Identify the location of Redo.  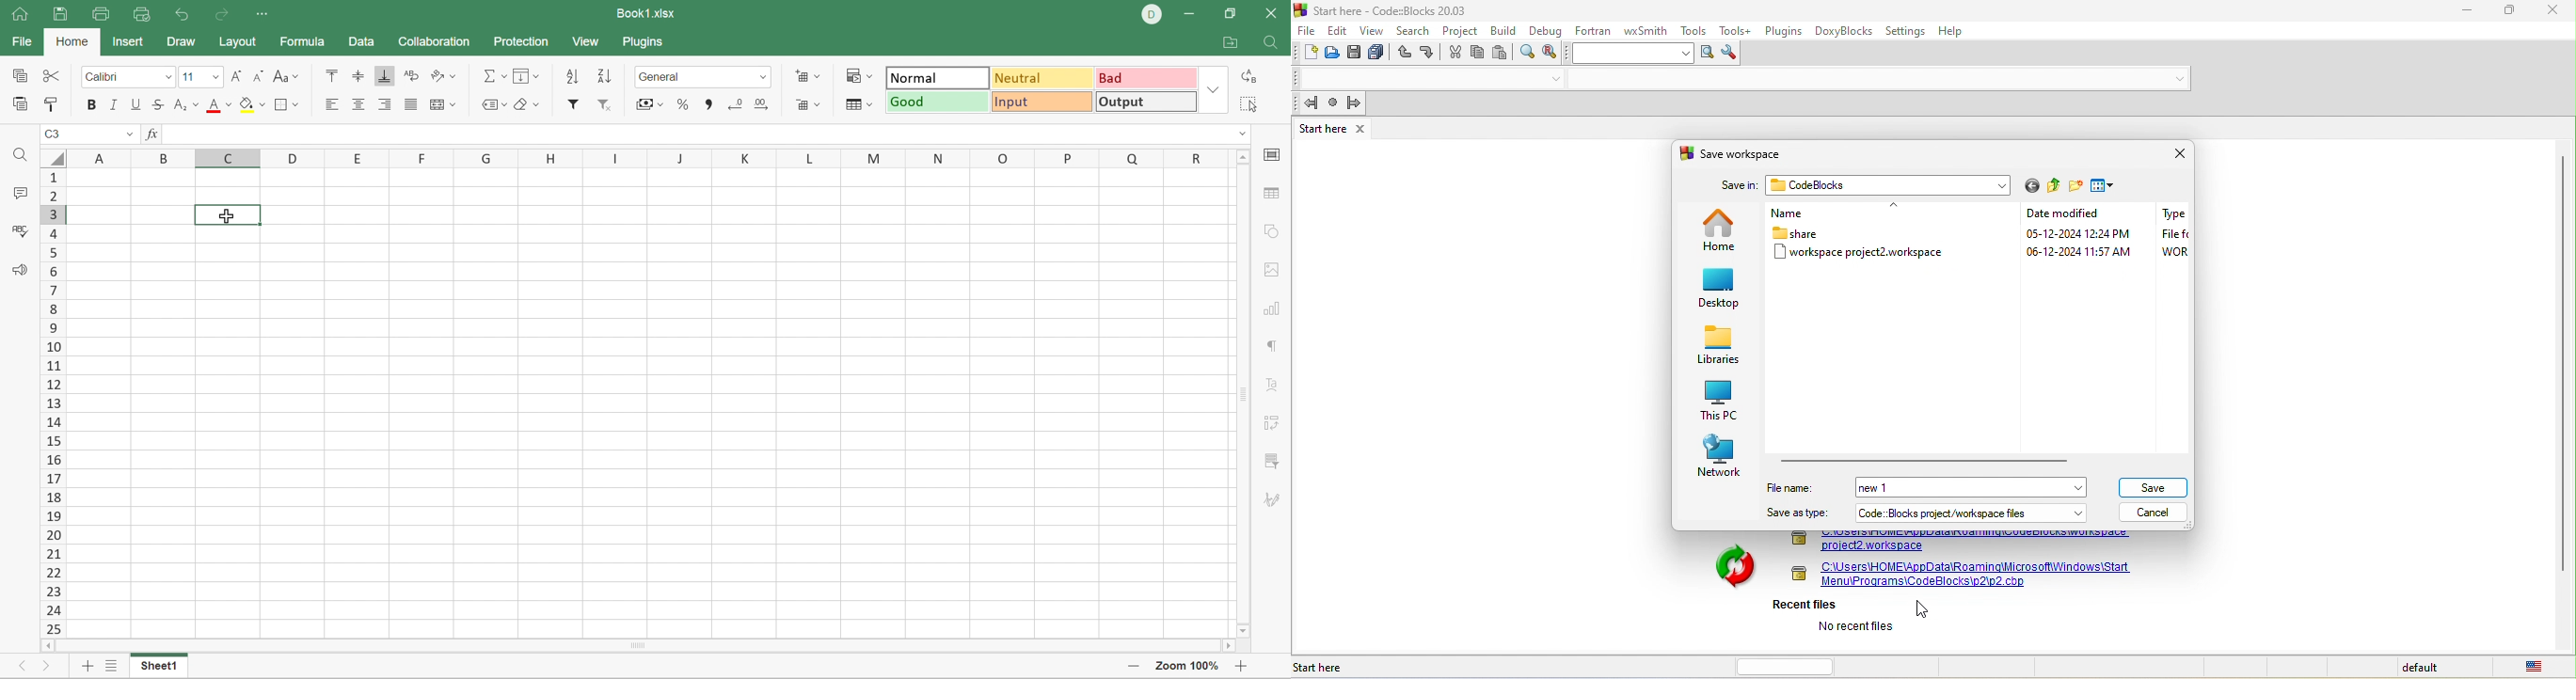
(220, 16).